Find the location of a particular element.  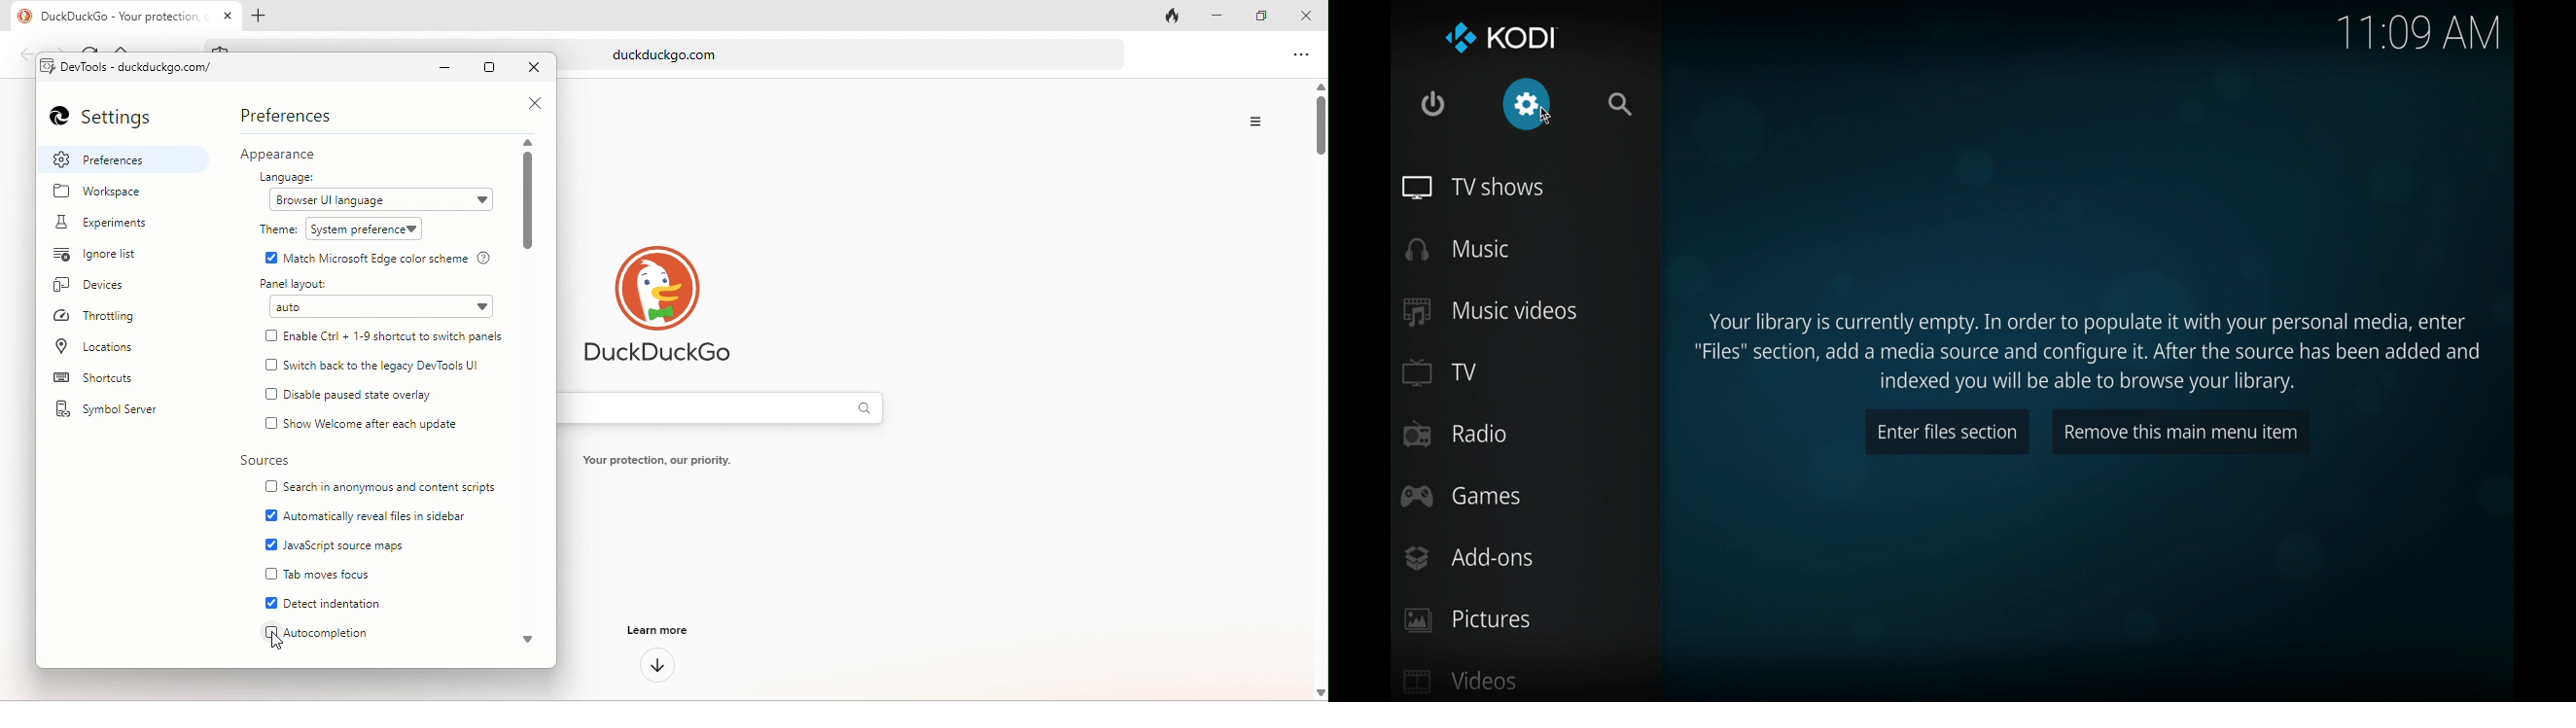

search bar is located at coordinates (736, 408).